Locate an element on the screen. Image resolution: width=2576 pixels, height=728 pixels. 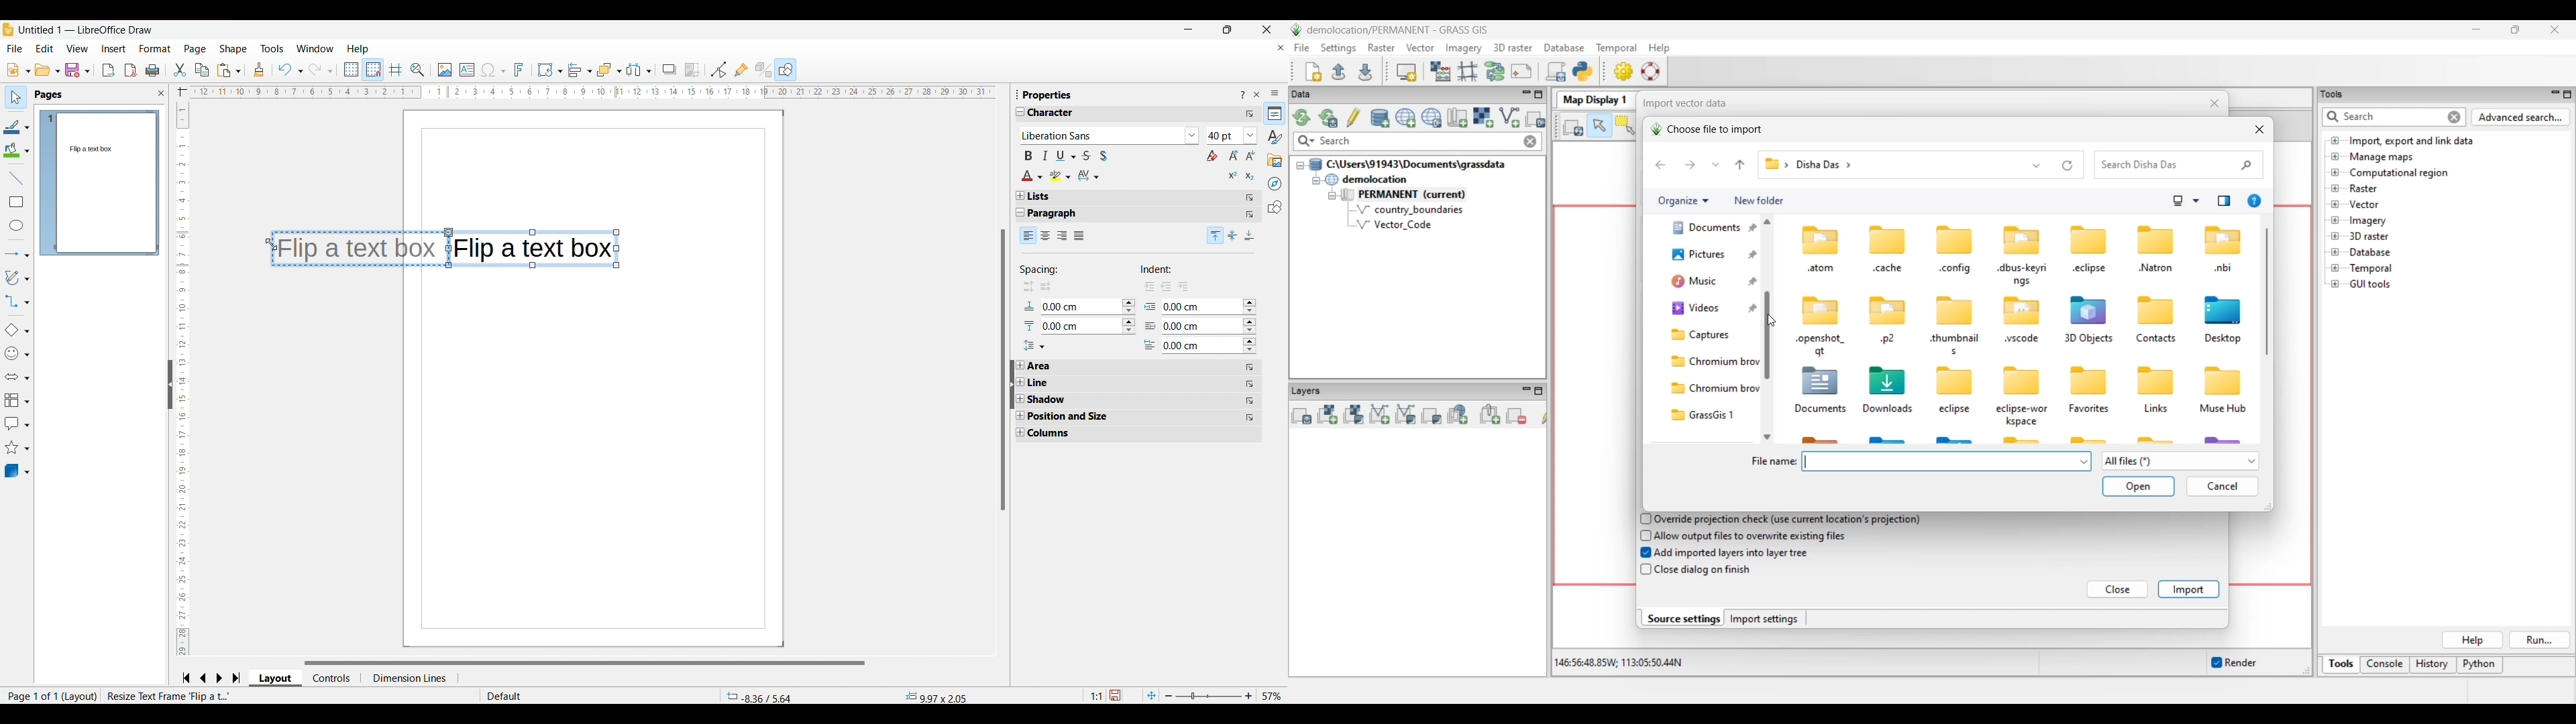
Change respective indent option is located at coordinates (1250, 327).